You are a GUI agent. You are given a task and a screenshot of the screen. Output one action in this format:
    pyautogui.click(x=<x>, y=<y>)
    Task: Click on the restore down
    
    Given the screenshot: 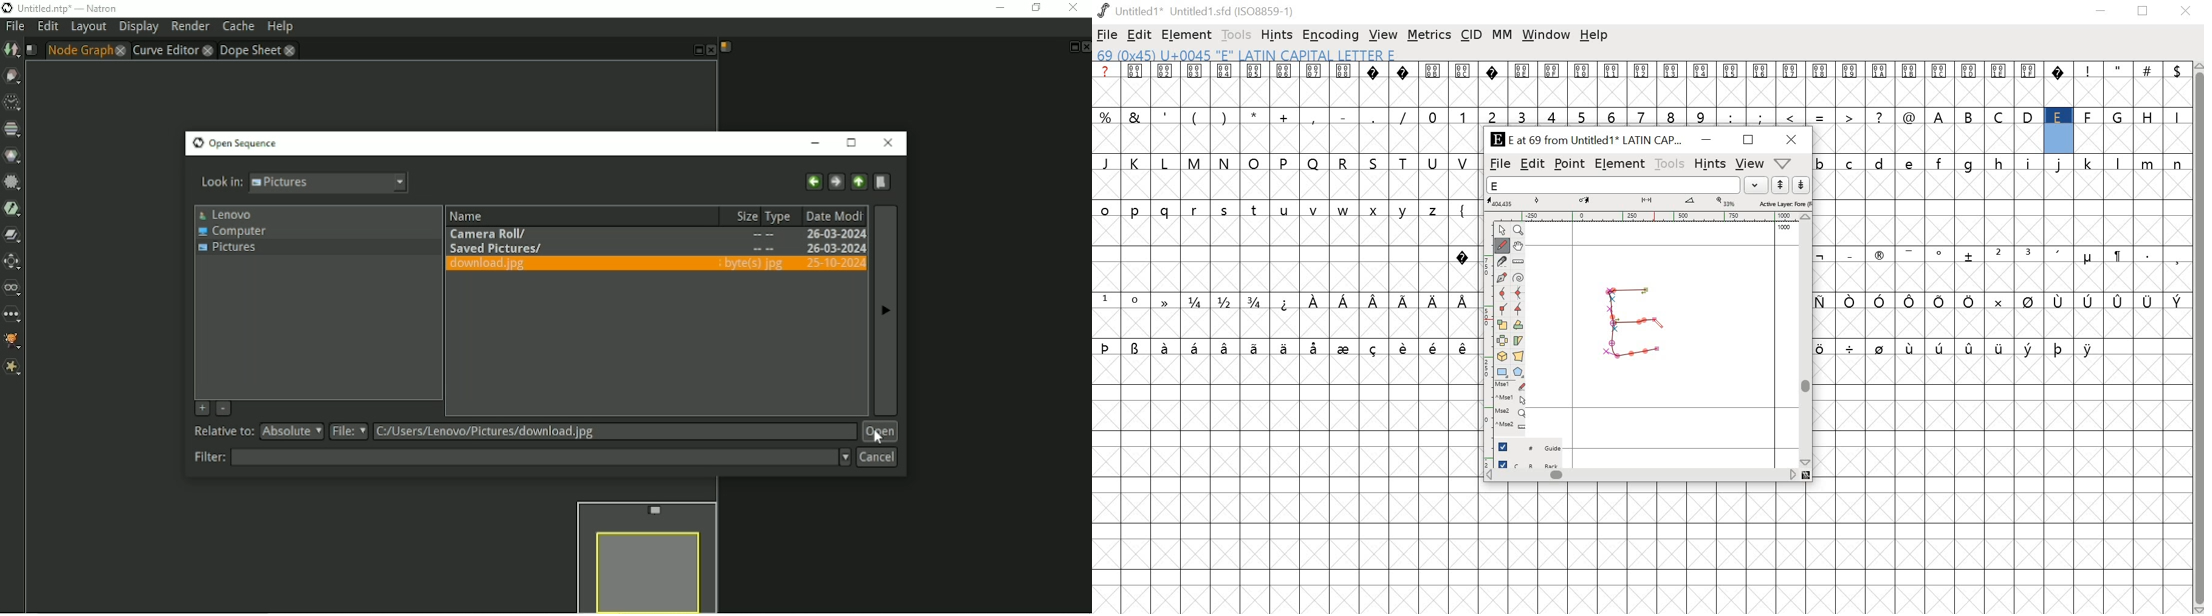 What is the action you would take?
    pyautogui.click(x=2144, y=12)
    